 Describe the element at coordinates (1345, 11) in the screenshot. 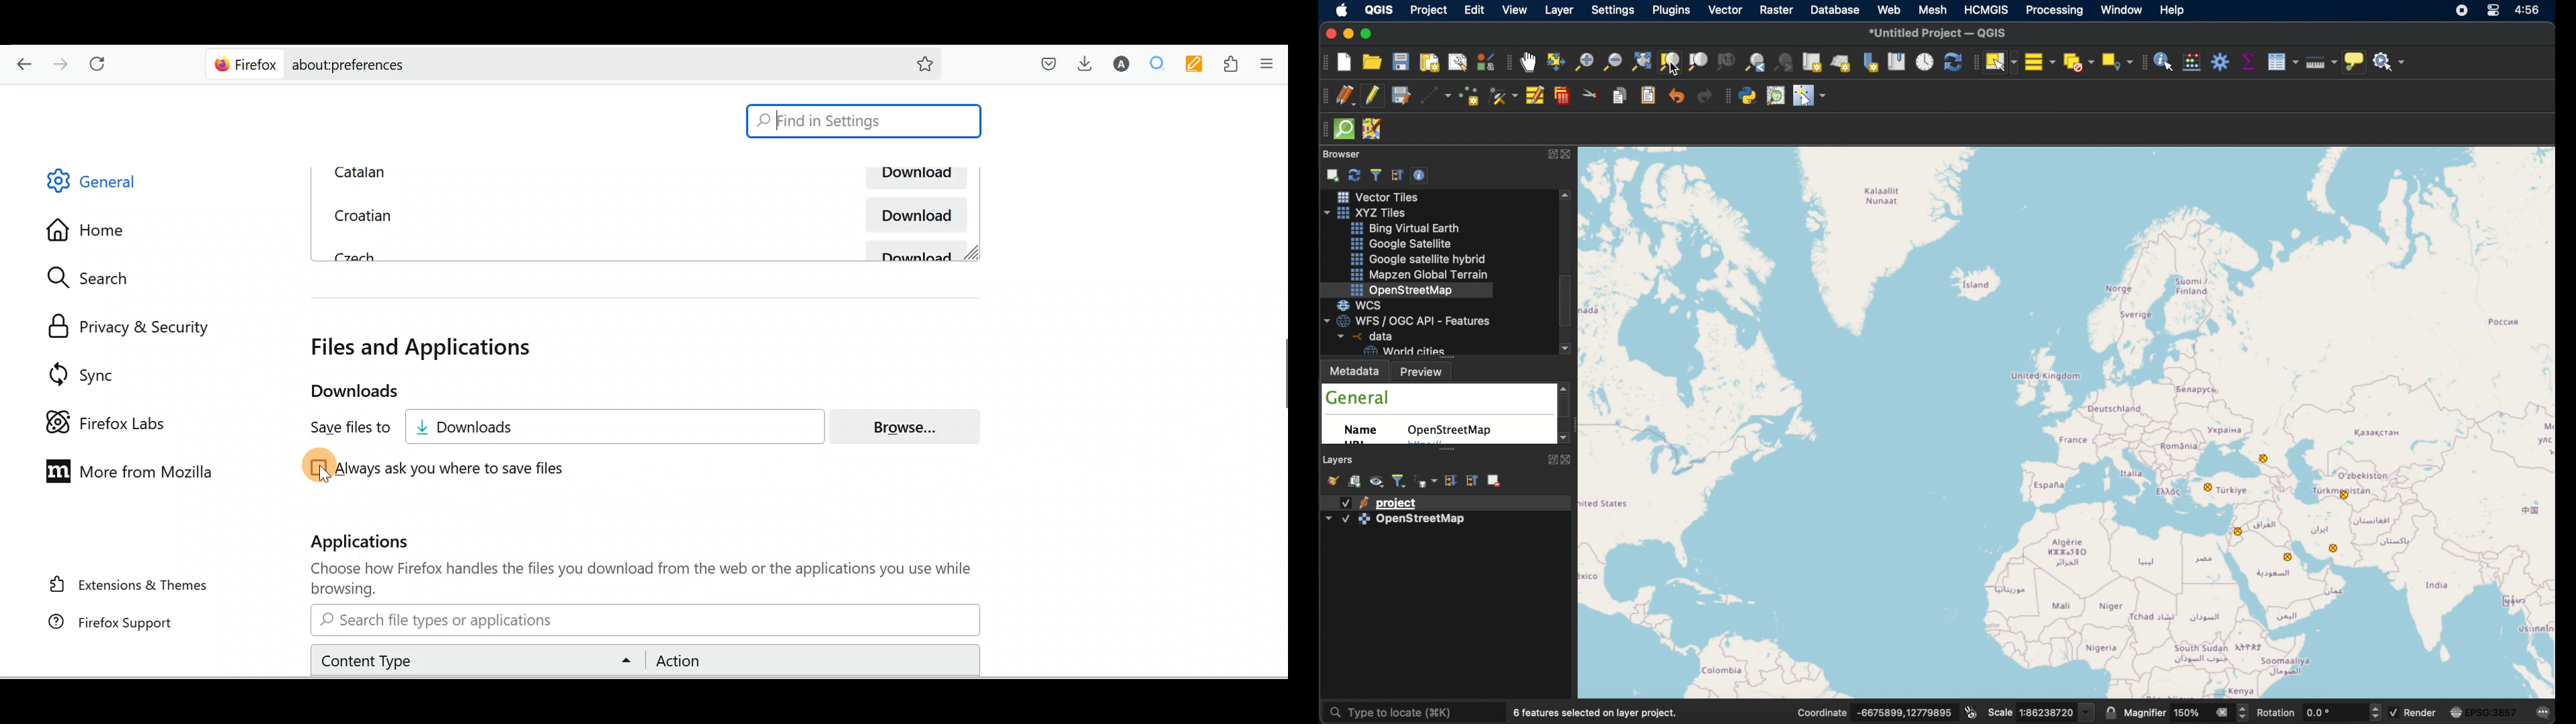

I see `apple icon` at that location.